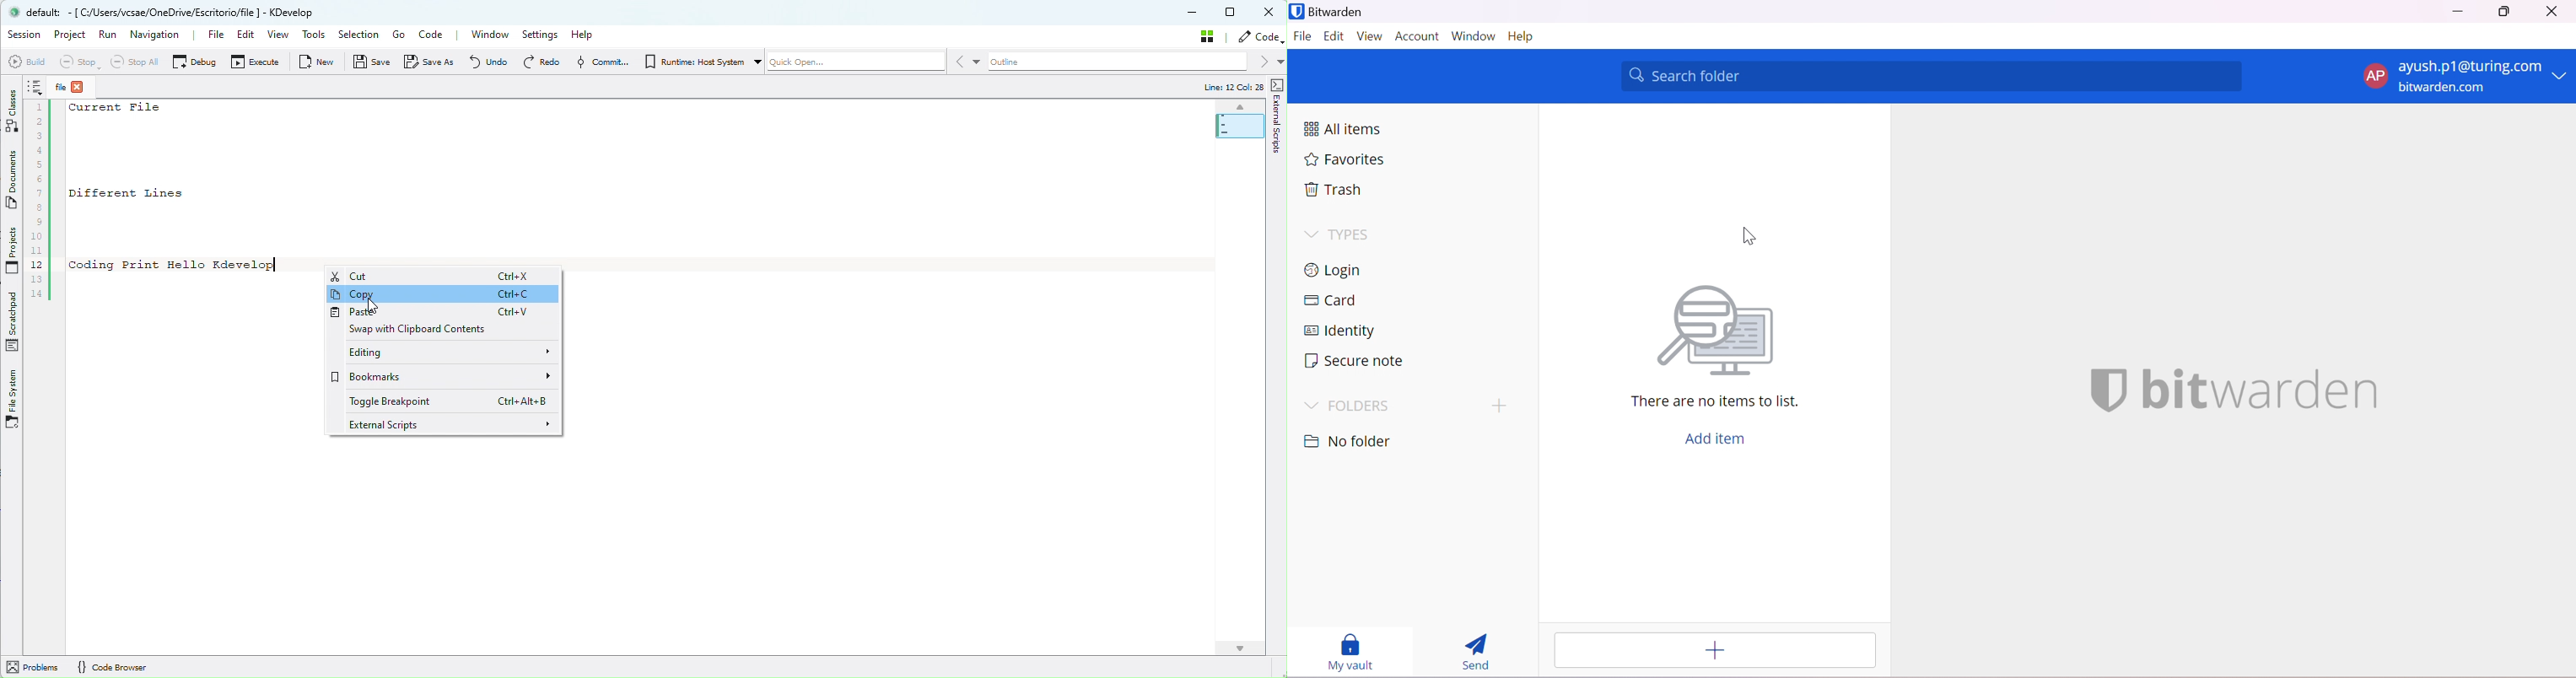 Image resolution: width=2576 pixels, height=700 pixels. What do you see at coordinates (1720, 440) in the screenshot?
I see `Add item` at bounding box center [1720, 440].